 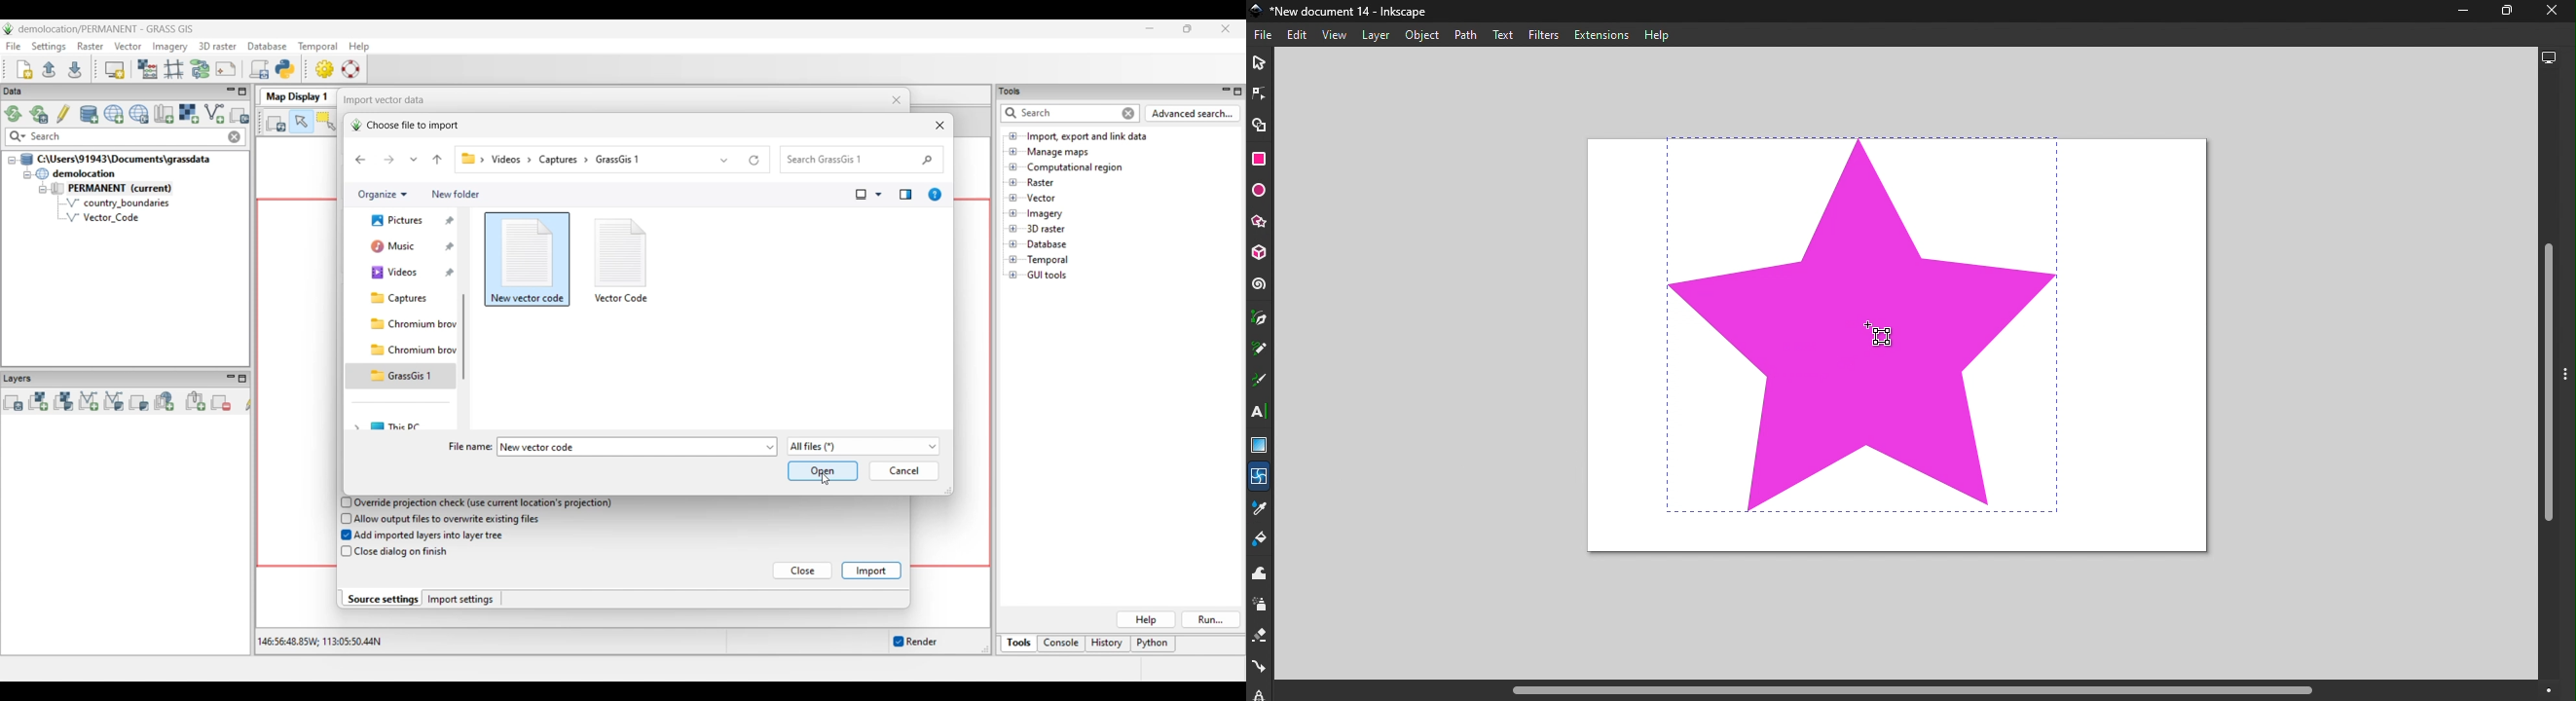 What do you see at coordinates (1263, 381) in the screenshot?
I see `Calligraphy tool` at bounding box center [1263, 381].